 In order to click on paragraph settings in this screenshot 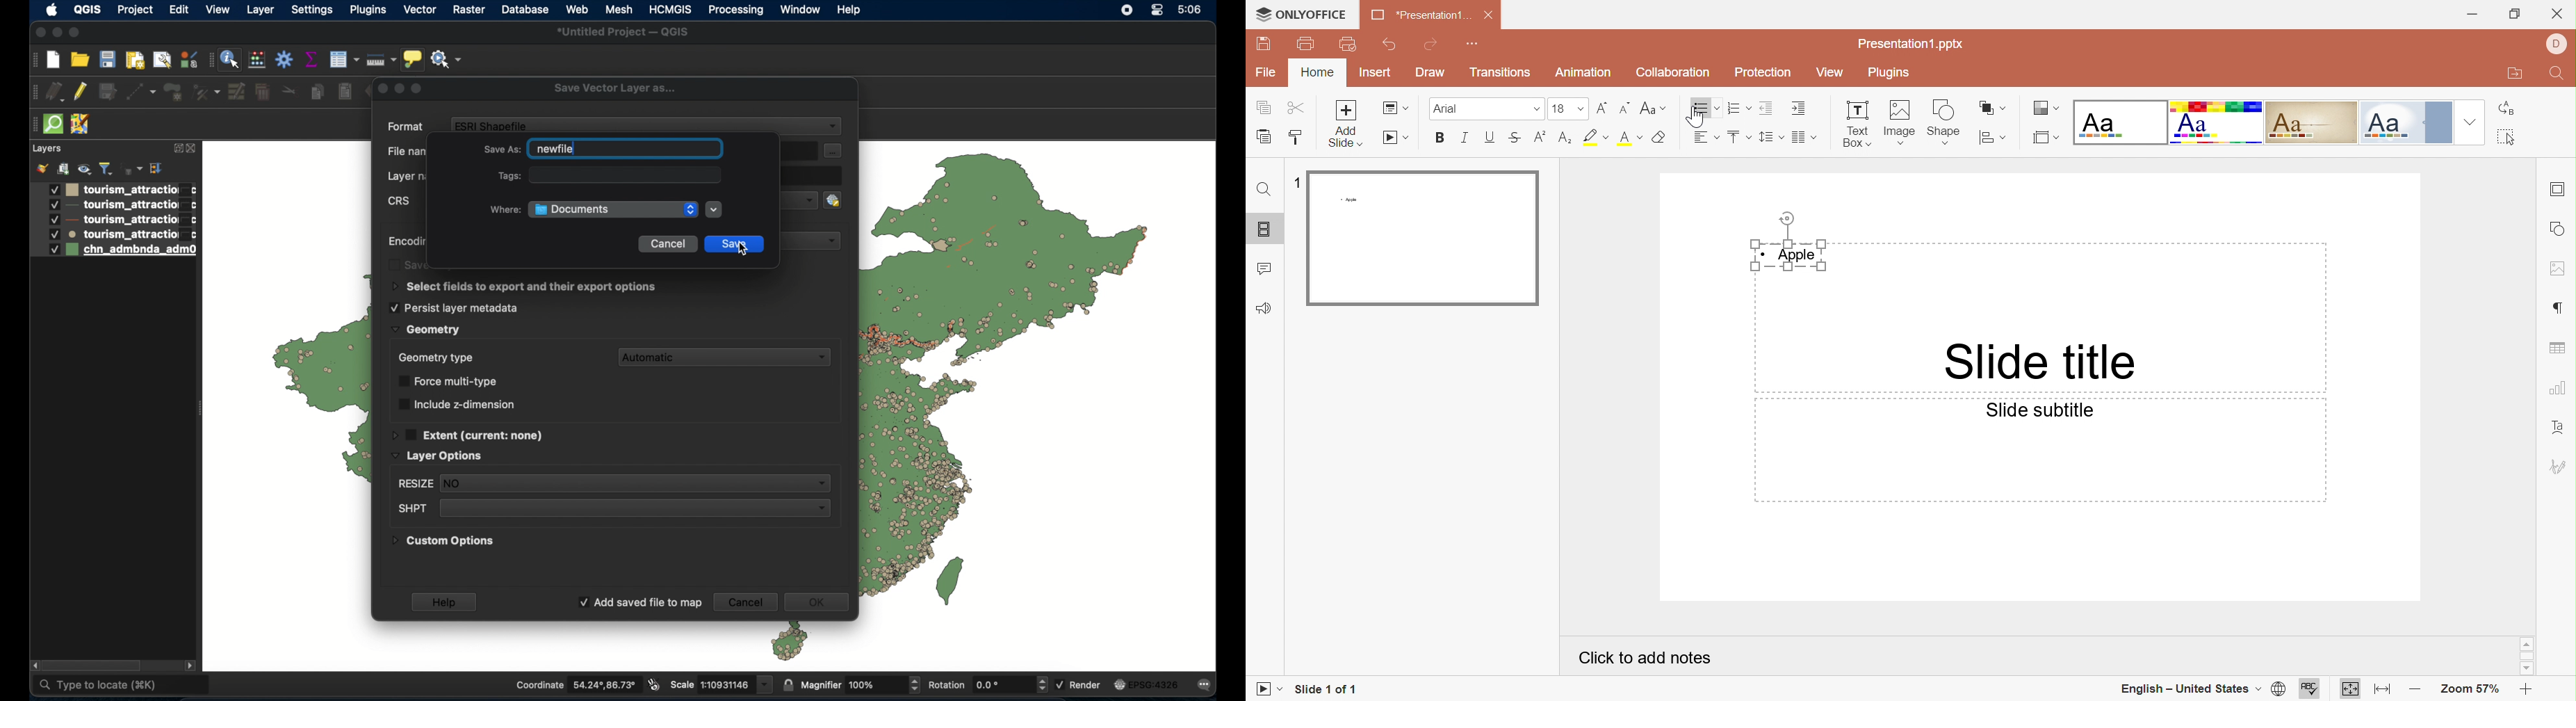, I will do `click(2561, 305)`.